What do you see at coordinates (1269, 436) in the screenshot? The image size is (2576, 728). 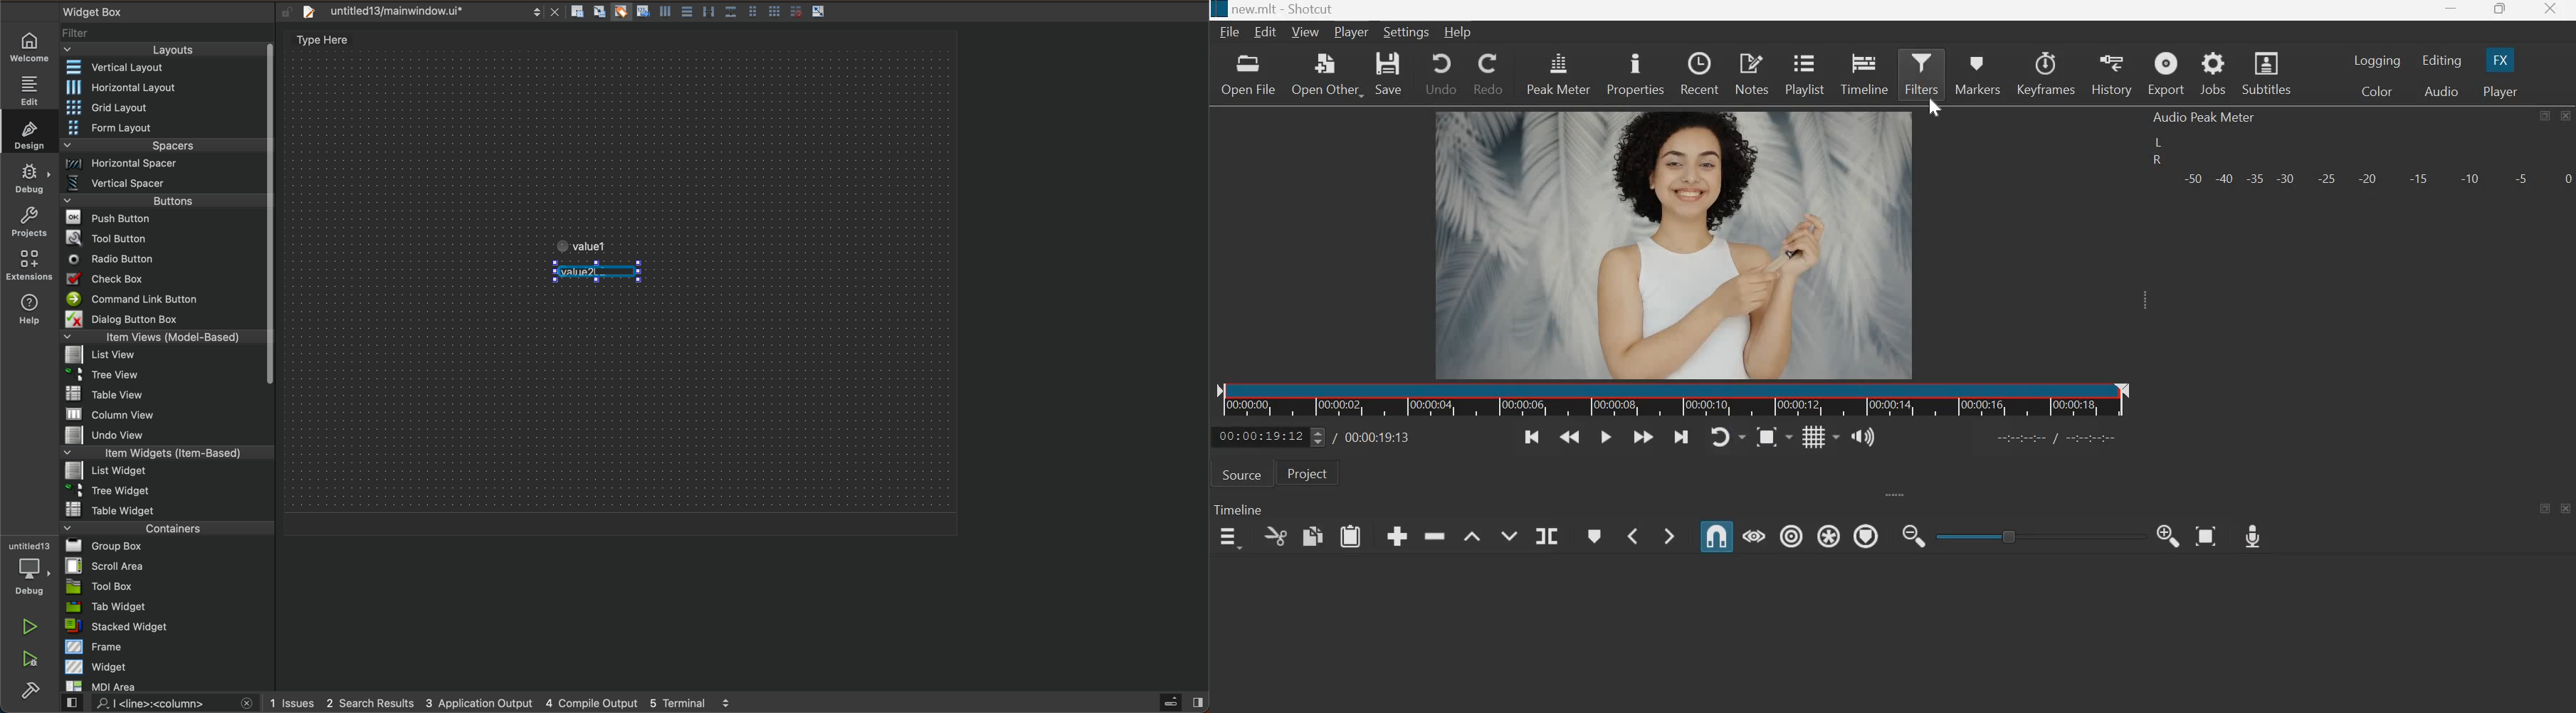 I see `current position` at bounding box center [1269, 436].